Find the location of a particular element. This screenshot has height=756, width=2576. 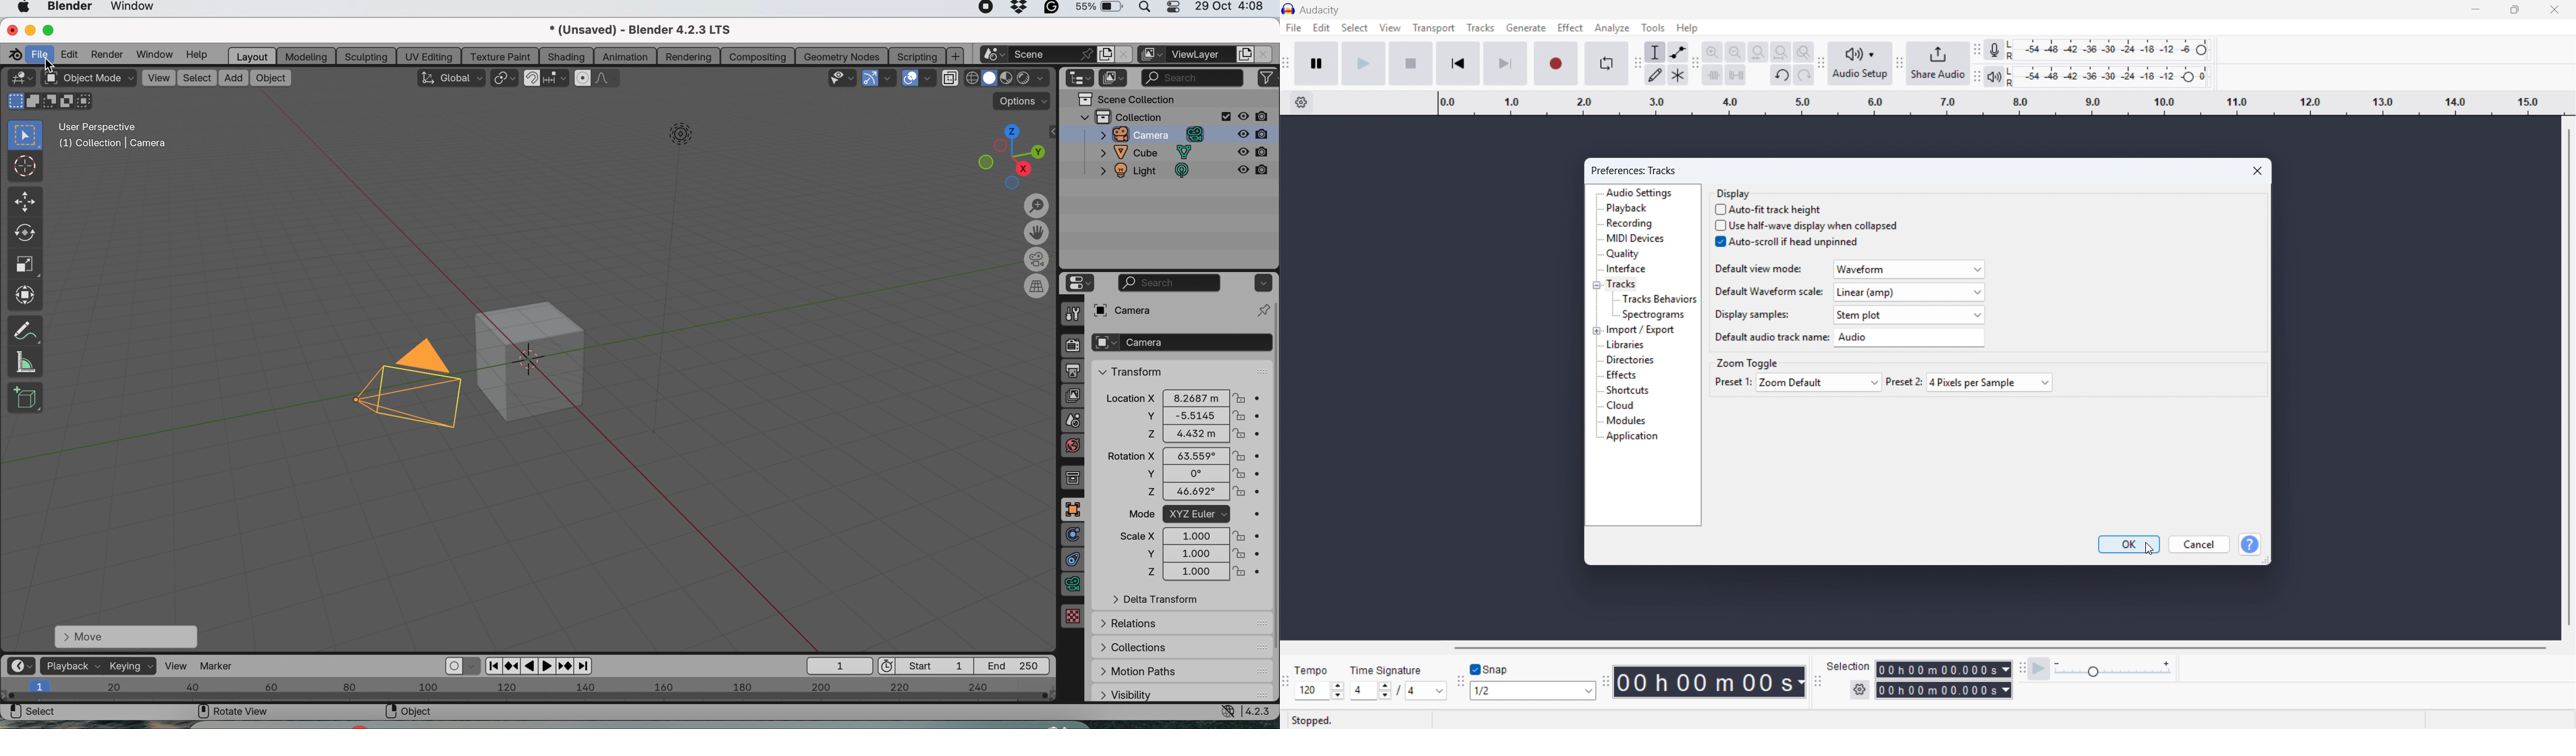

z 46.692 is located at coordinates (1182, 494).